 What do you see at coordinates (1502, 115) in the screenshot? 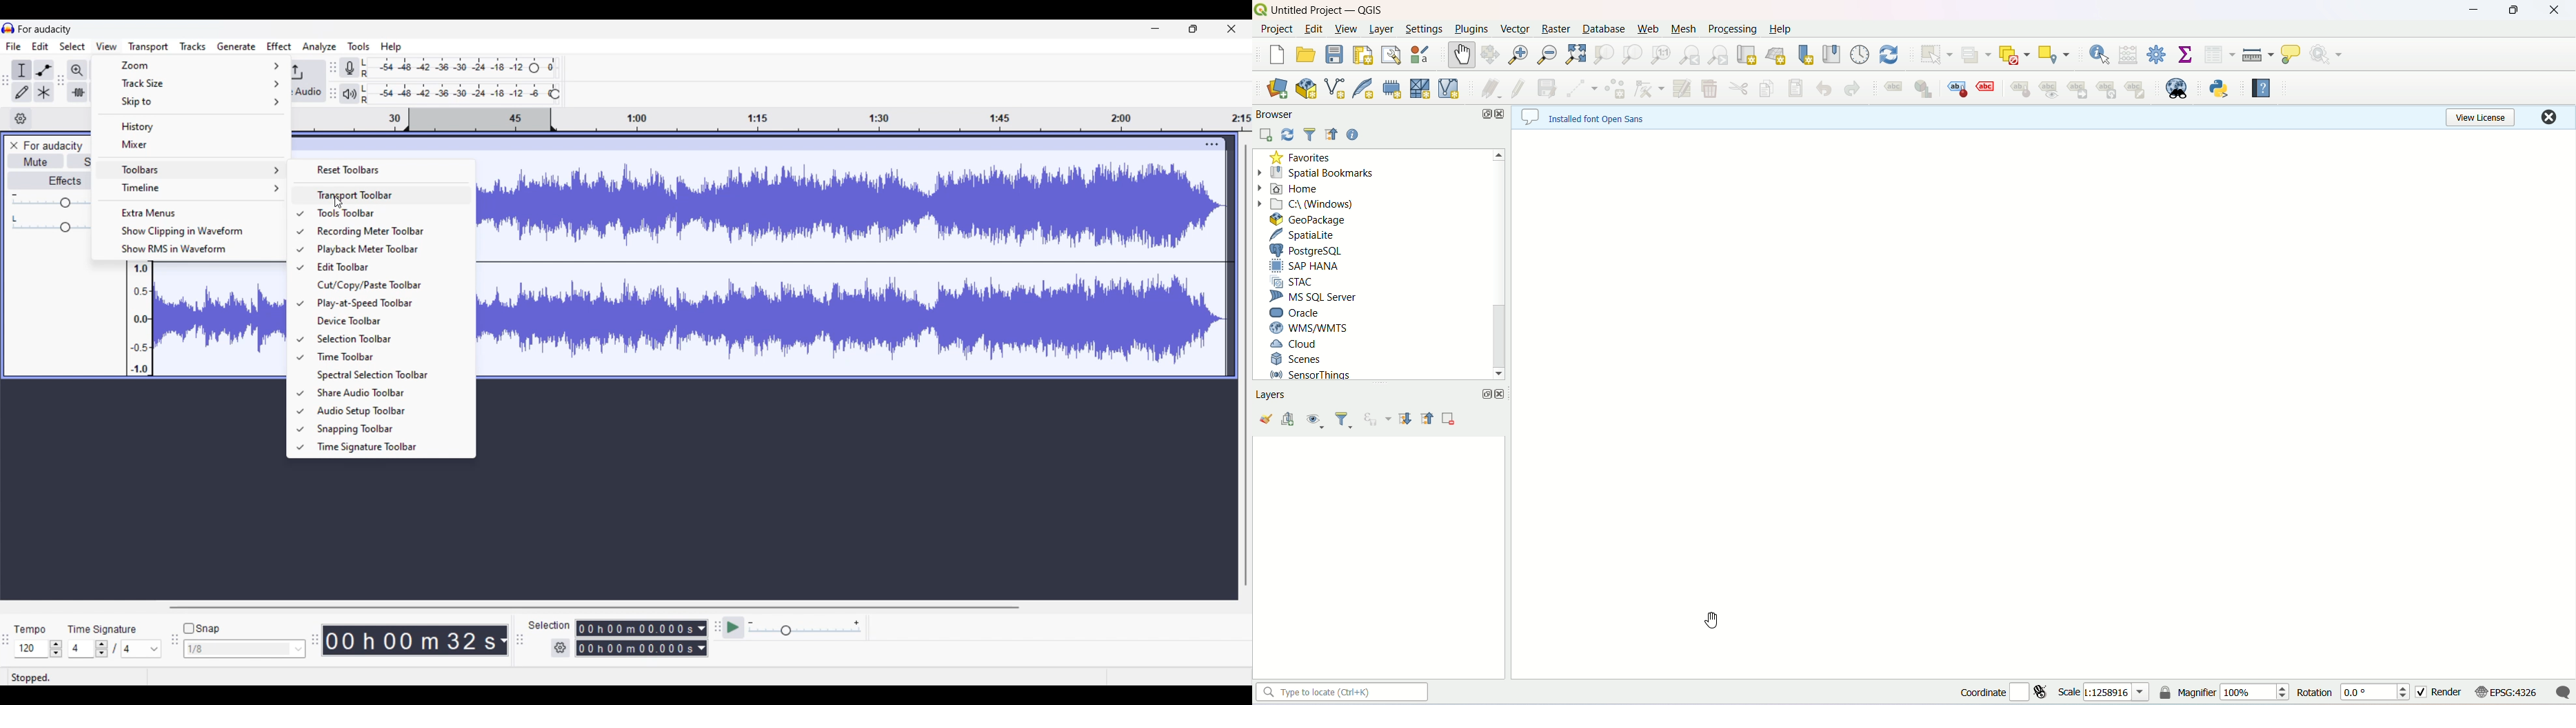
I see `close` at bounding box center [1502, 115].